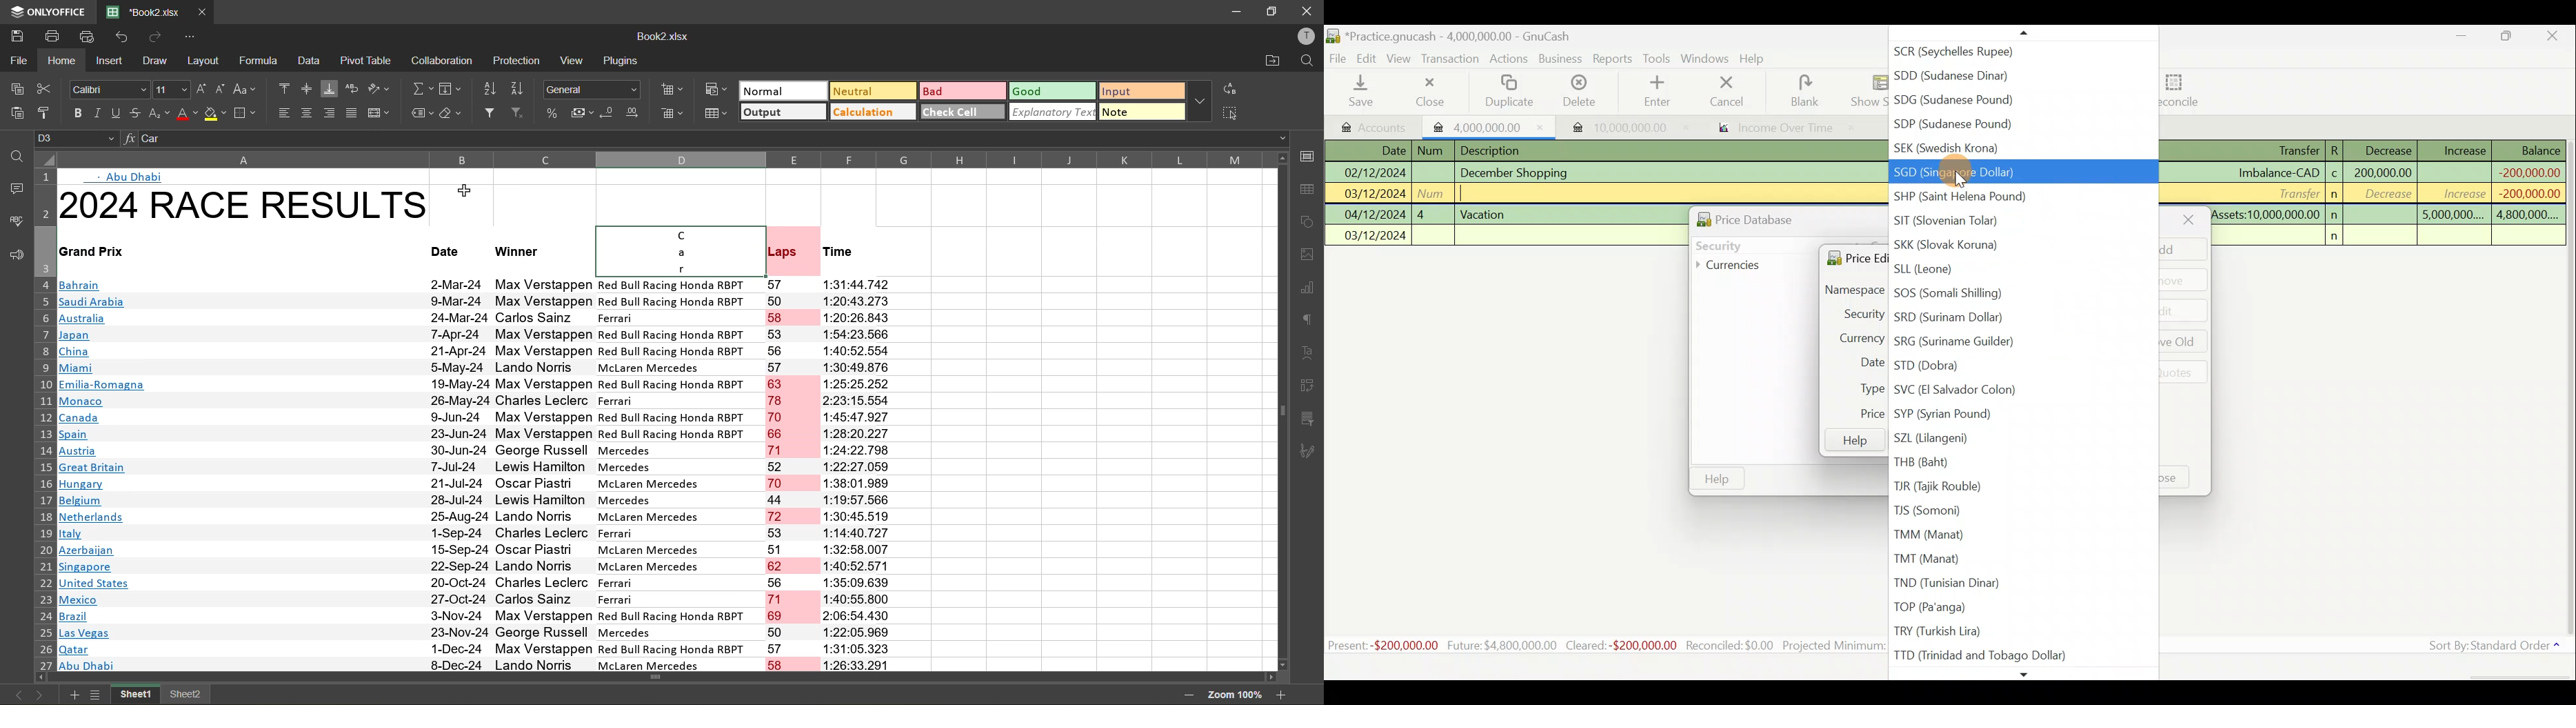  What do you see at coordinates (1772, 126) in the screenshot?
I see `Report` at bounding box center [1772, 126].